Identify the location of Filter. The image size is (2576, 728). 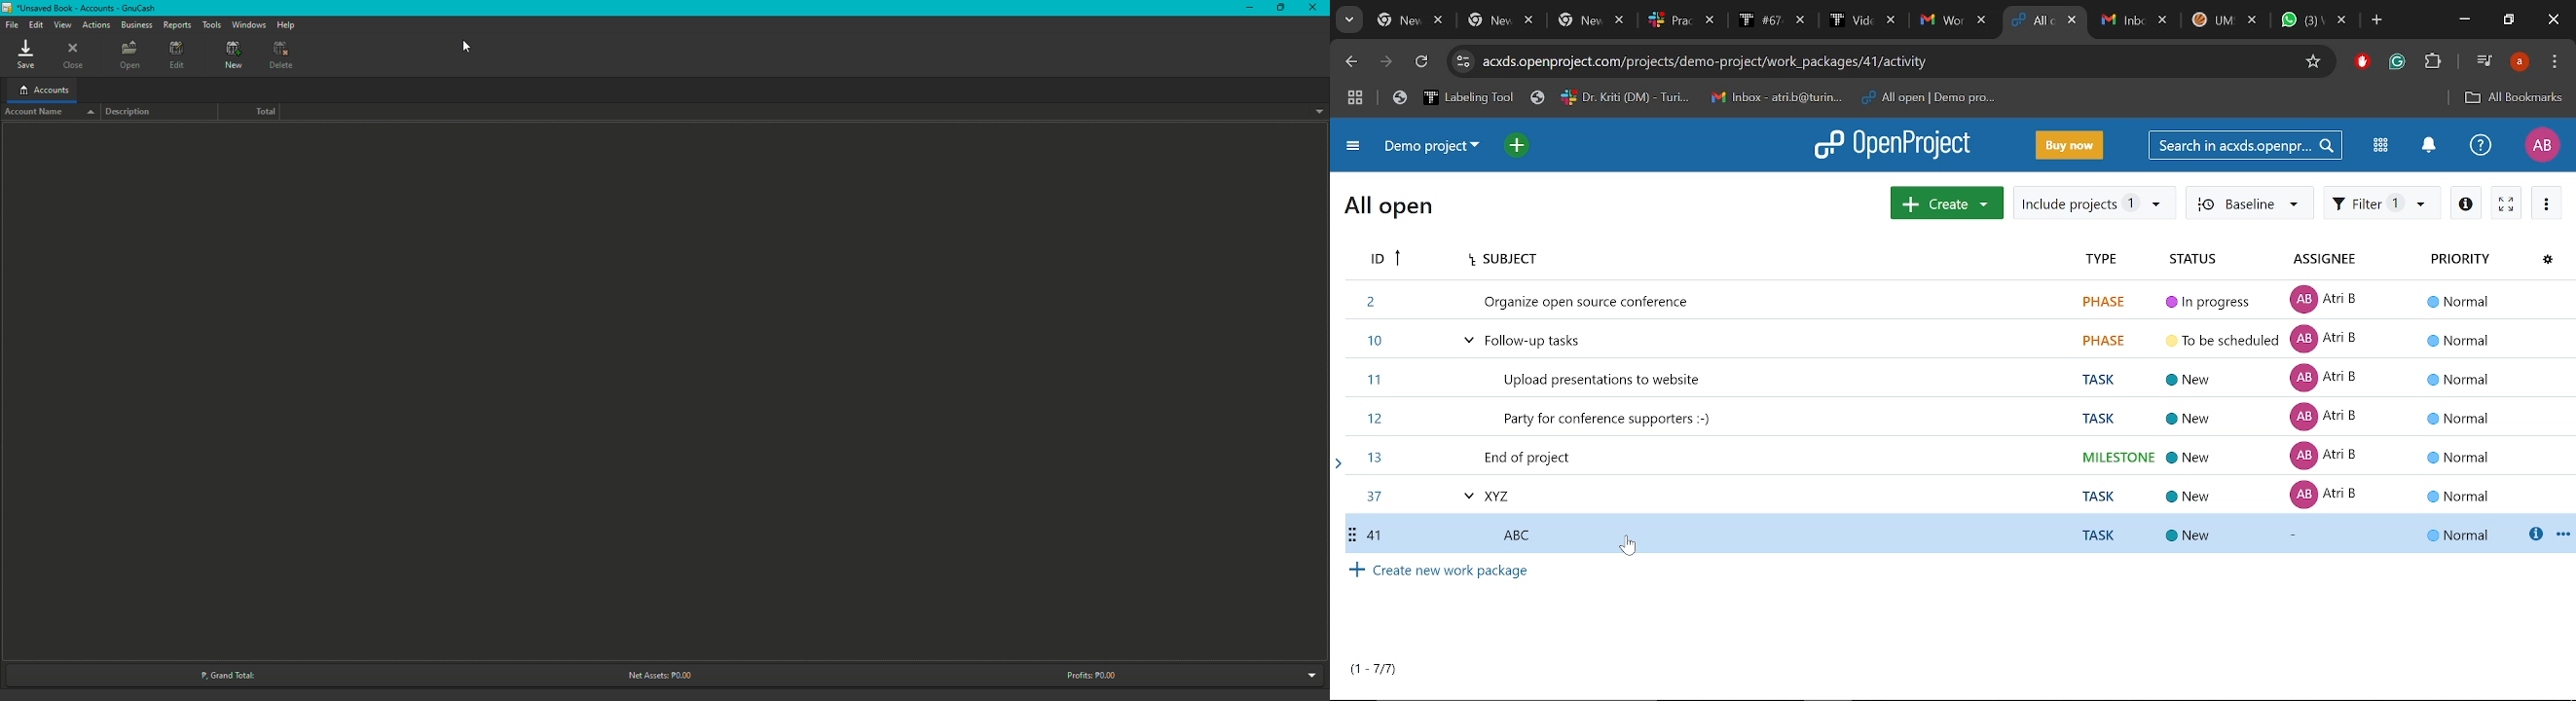
(2382, 202).